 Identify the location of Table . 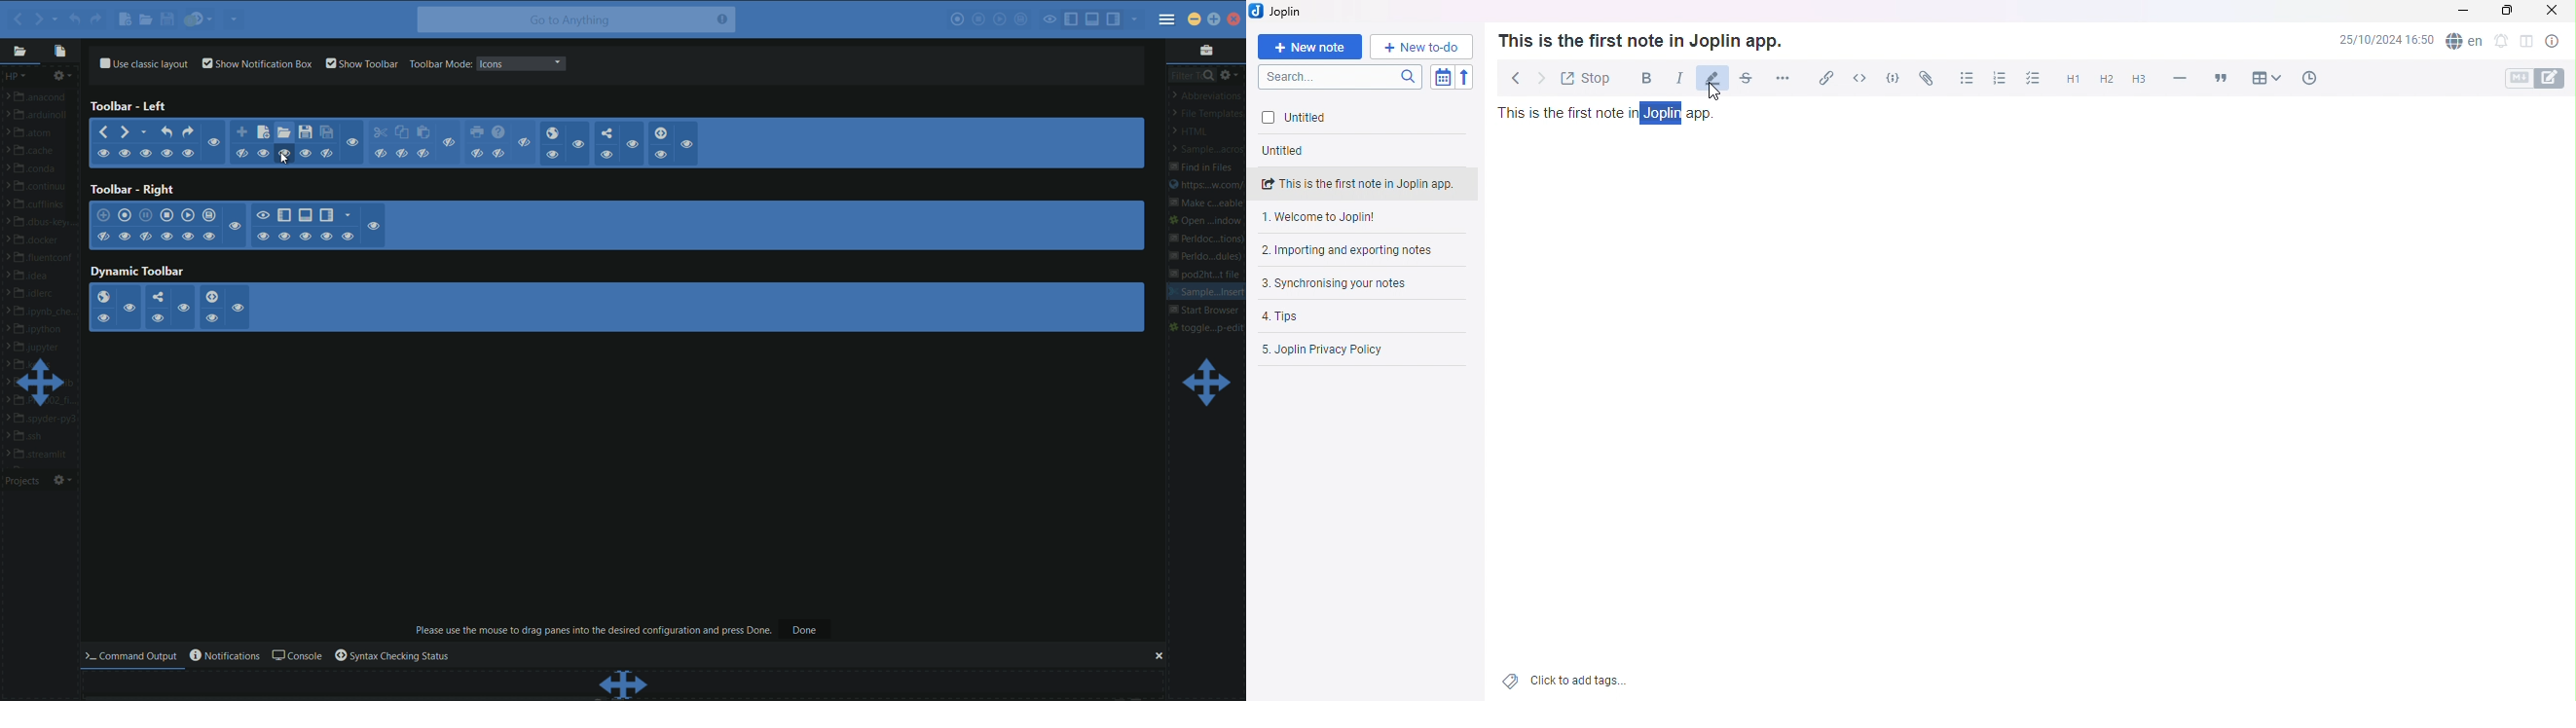
(2266, 76).